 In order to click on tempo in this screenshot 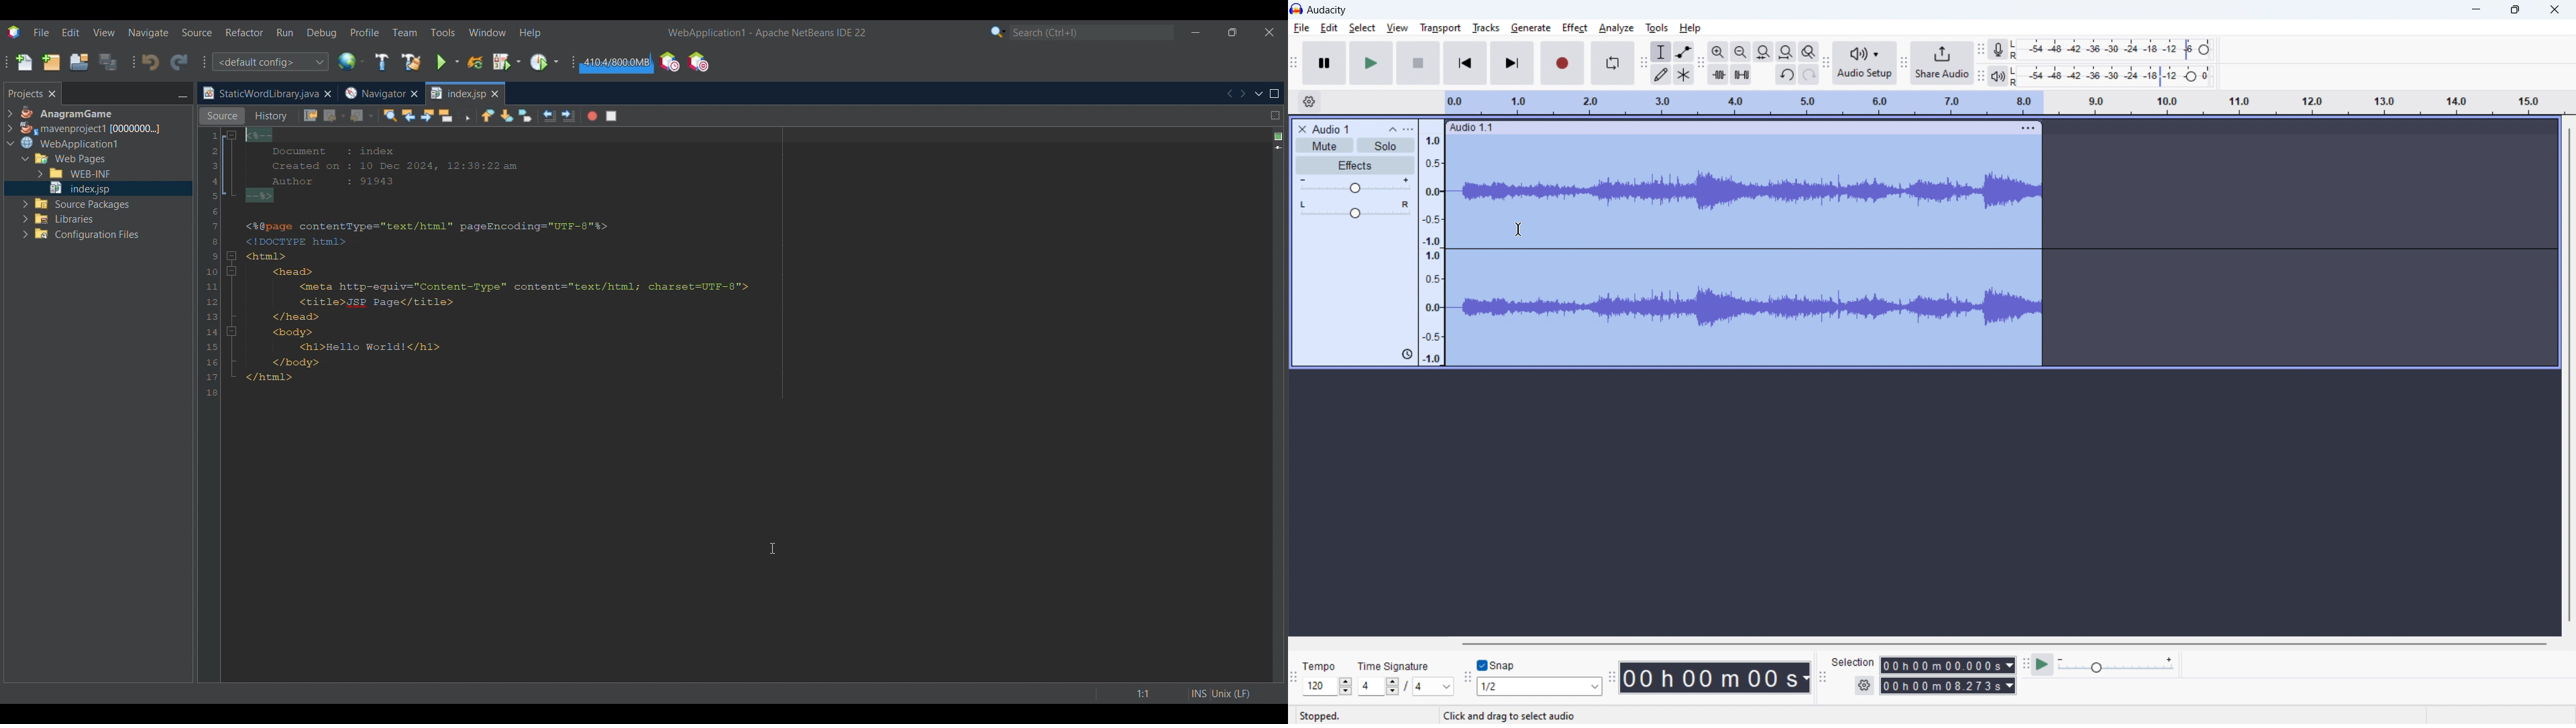, I will do `click(1327, 686)`.